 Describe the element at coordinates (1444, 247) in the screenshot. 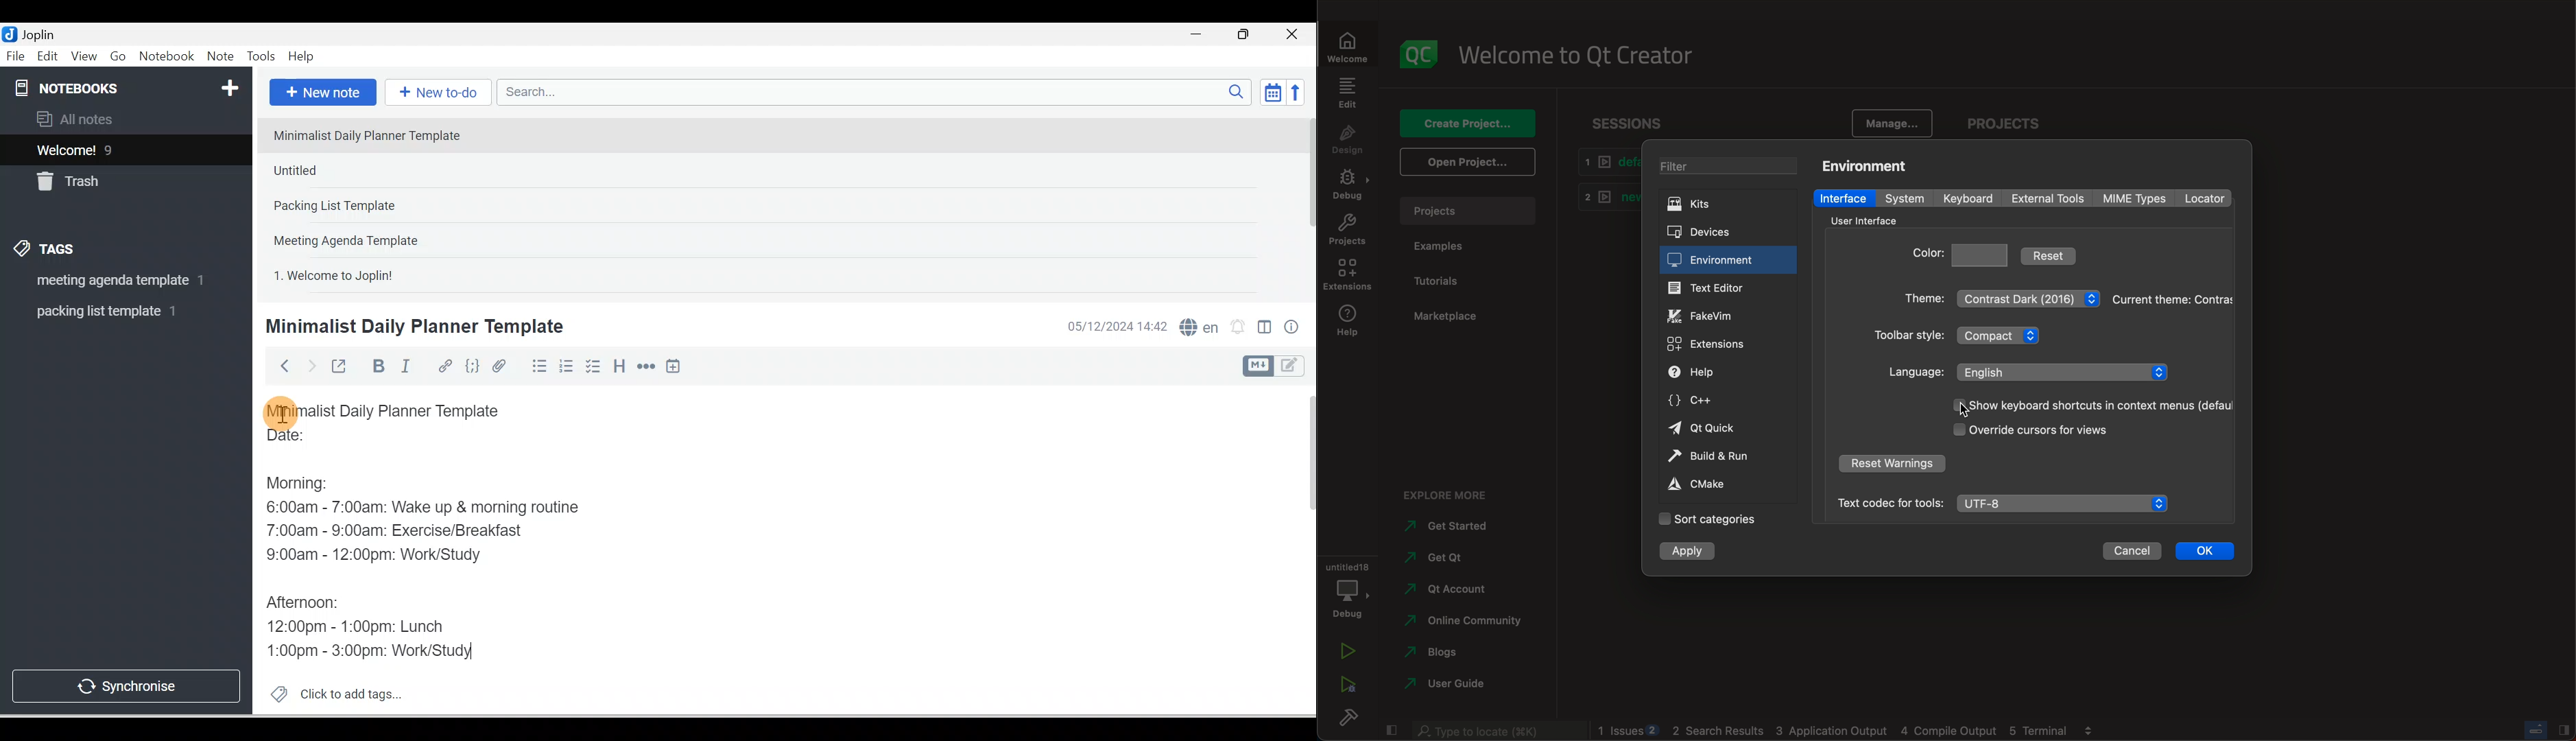

I see `examples` at that location.